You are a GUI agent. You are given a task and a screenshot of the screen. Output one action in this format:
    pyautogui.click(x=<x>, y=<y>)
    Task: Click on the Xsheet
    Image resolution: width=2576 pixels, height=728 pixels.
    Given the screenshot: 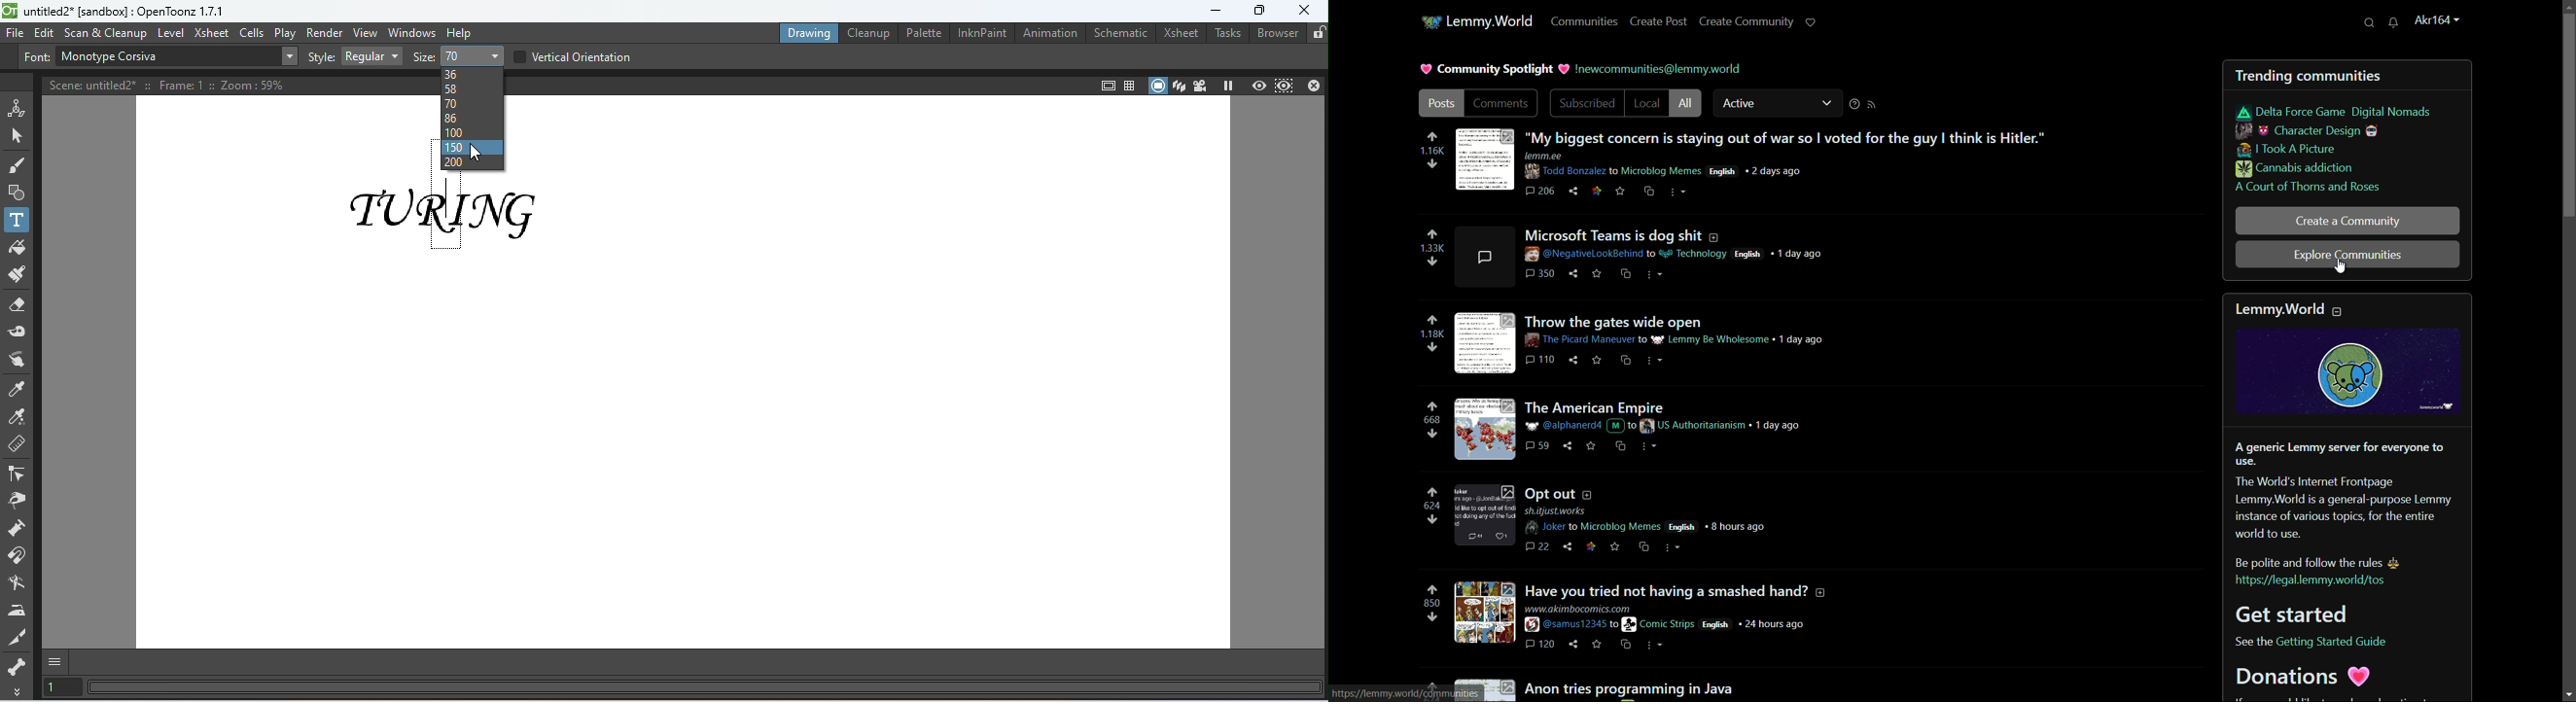 What is the action you would take?
    pyautogui.click(x=1179, y=33)
    